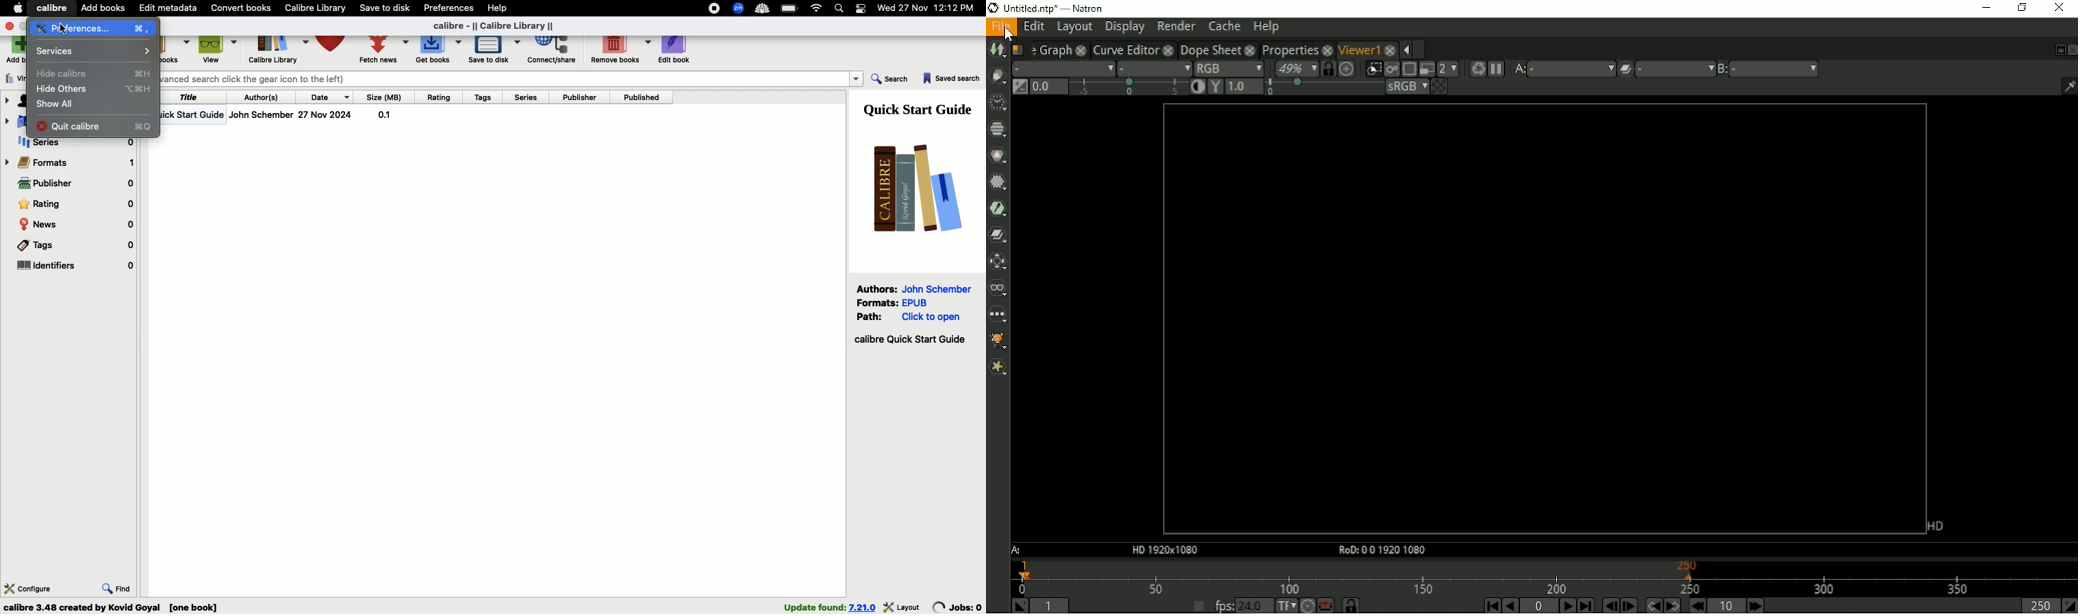 This screenshot has width=2100, height=616. What do you see at coordinates (54, 8) in the screenshot?
I see `Calibre` at bounding box center [54, 8].